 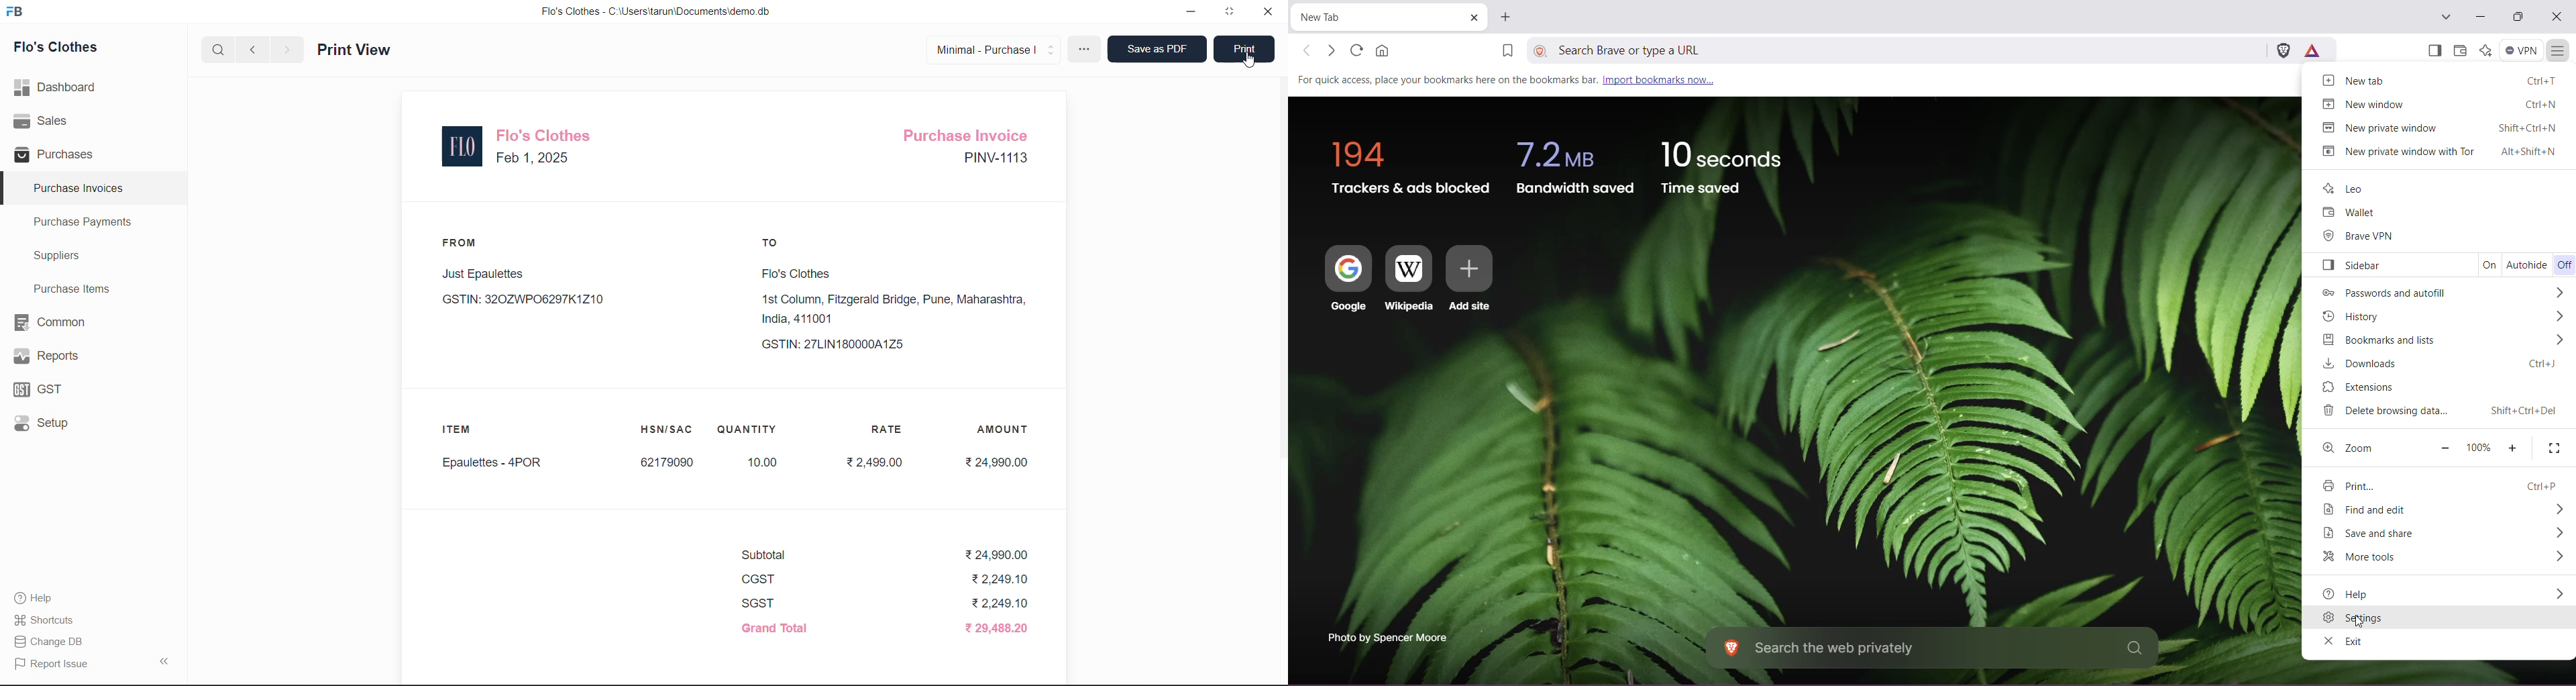 What do you see at coordinates (463, 145) in the screenshot?
I see `logo` at bounding box center [463, 145].